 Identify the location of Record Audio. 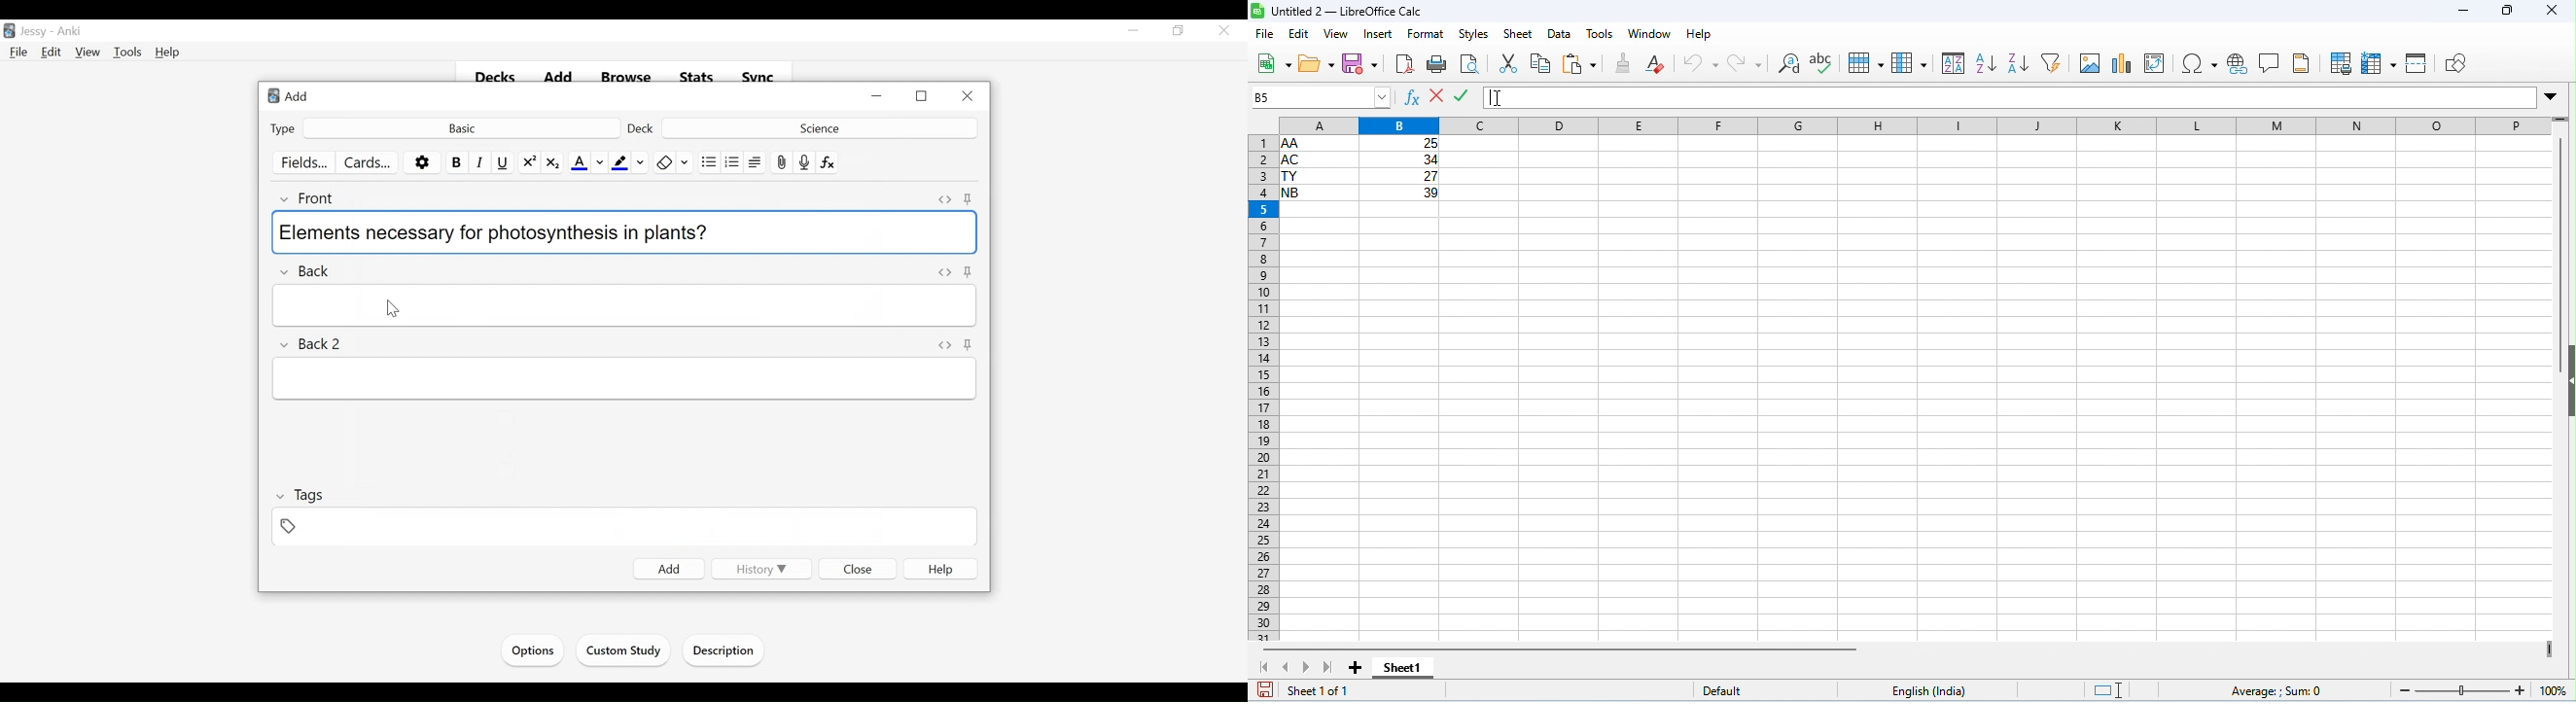
(805, 162).